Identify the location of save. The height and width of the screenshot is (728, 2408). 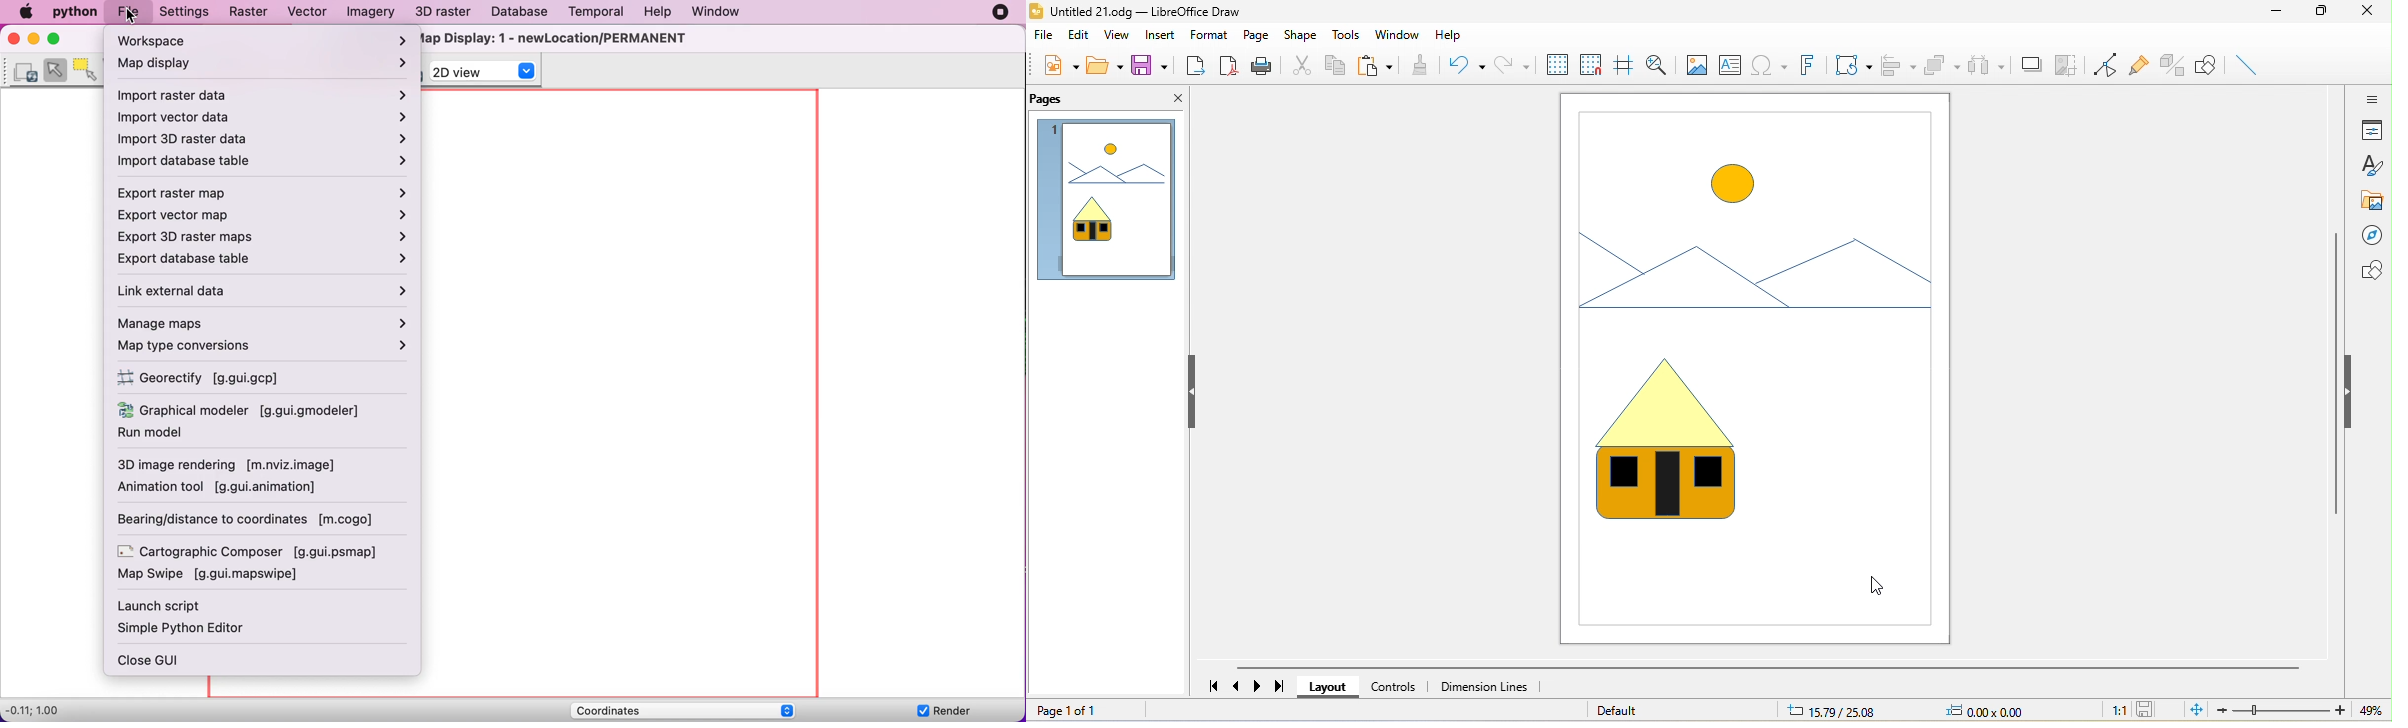
(1147, 64).